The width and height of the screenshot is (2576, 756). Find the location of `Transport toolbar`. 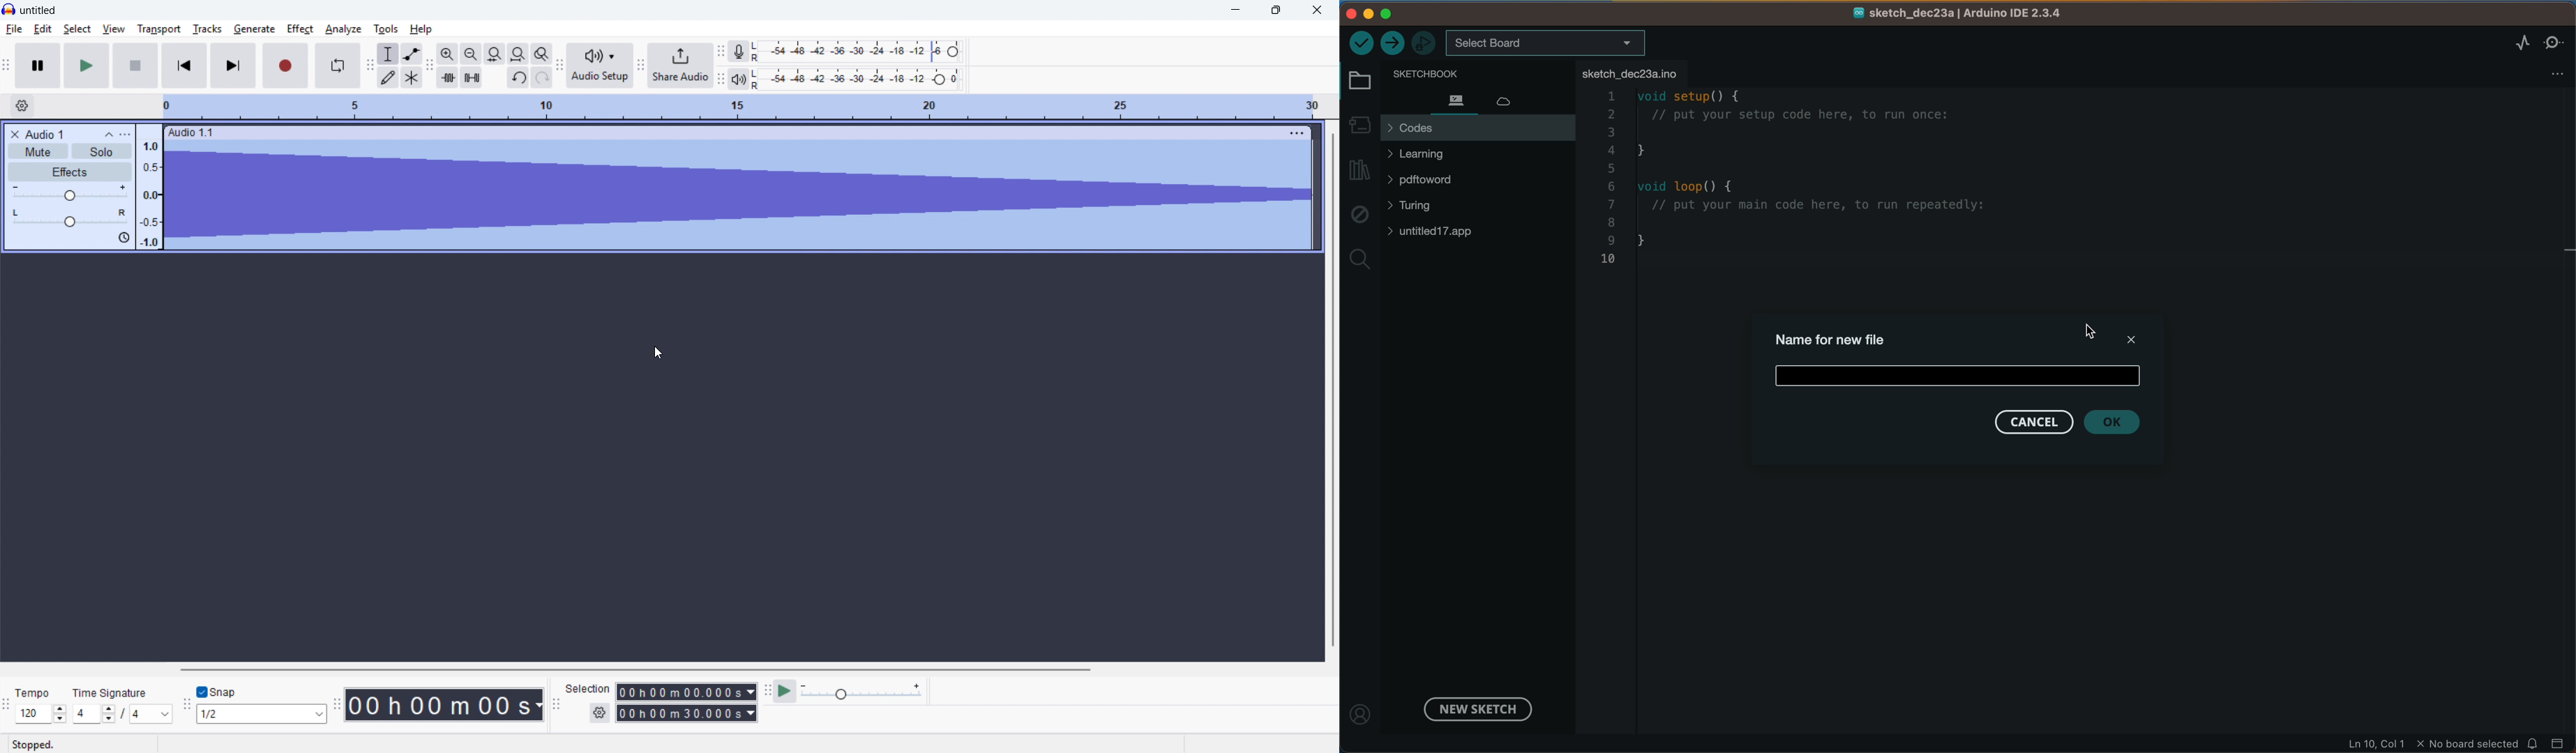

Transport toolbar is located at coordinates (6, 66).